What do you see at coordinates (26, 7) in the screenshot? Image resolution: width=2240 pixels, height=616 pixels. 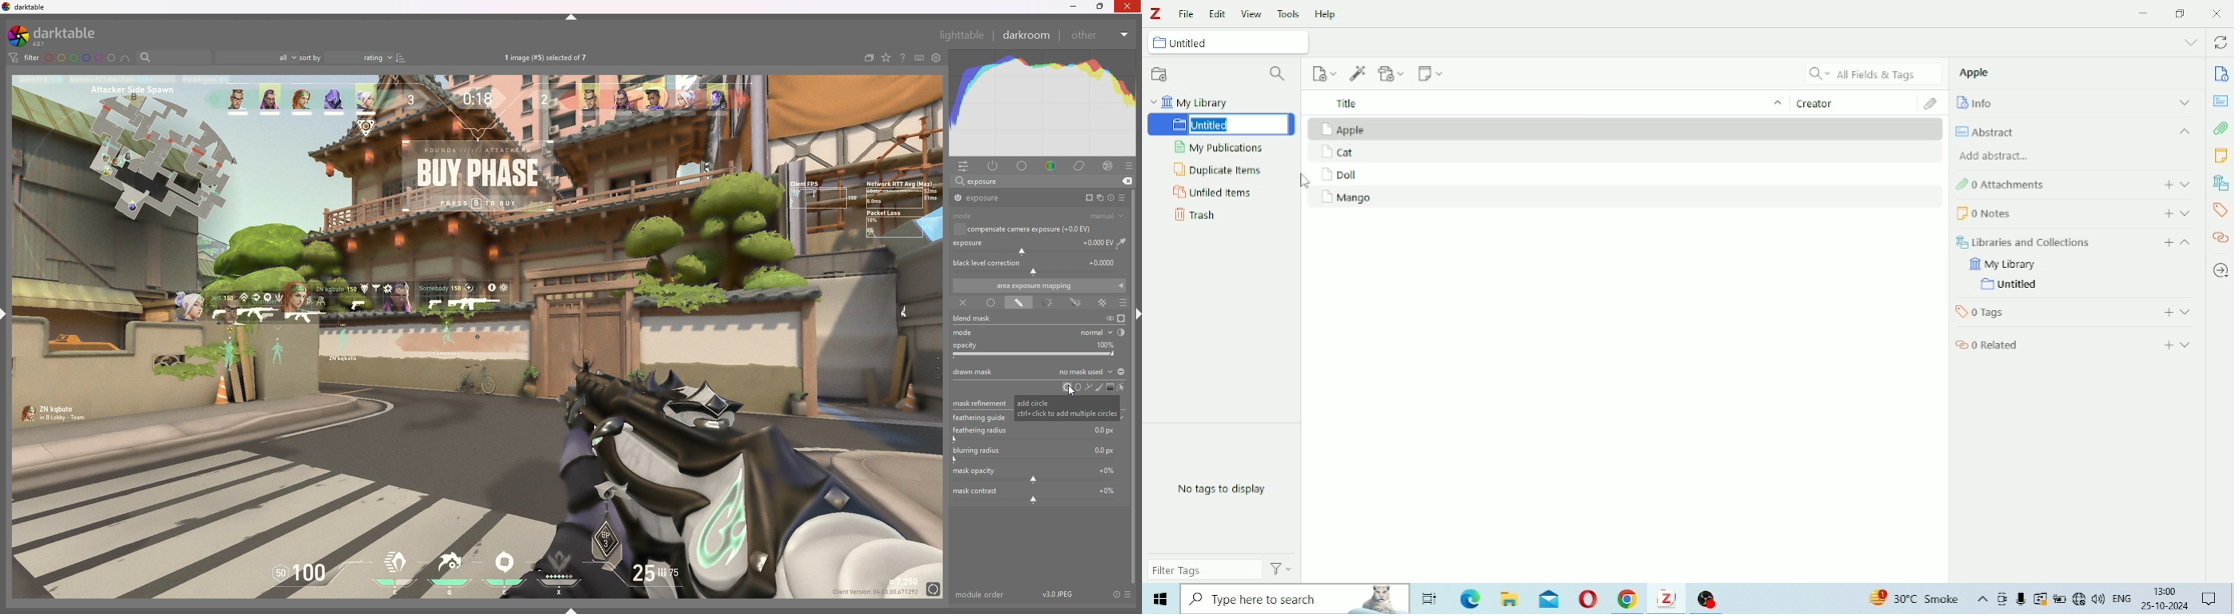 I see `darktable` at bounding box center [26, 7].